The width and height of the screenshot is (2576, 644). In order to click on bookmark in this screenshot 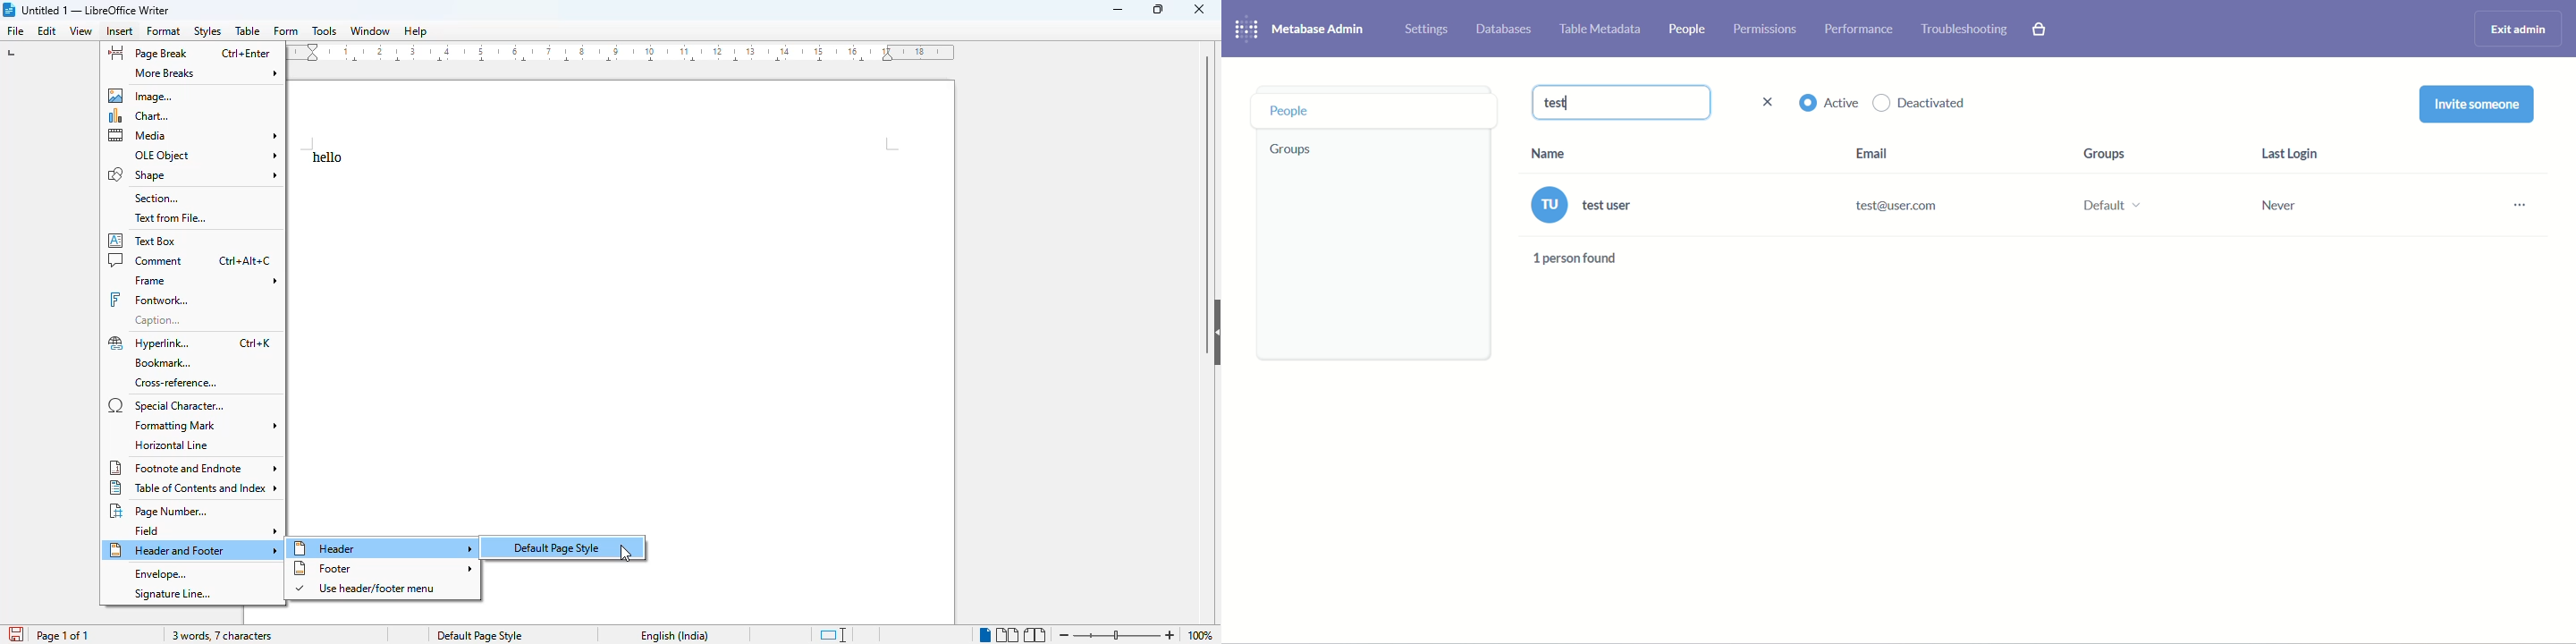, I will do `click(165, 362)`.